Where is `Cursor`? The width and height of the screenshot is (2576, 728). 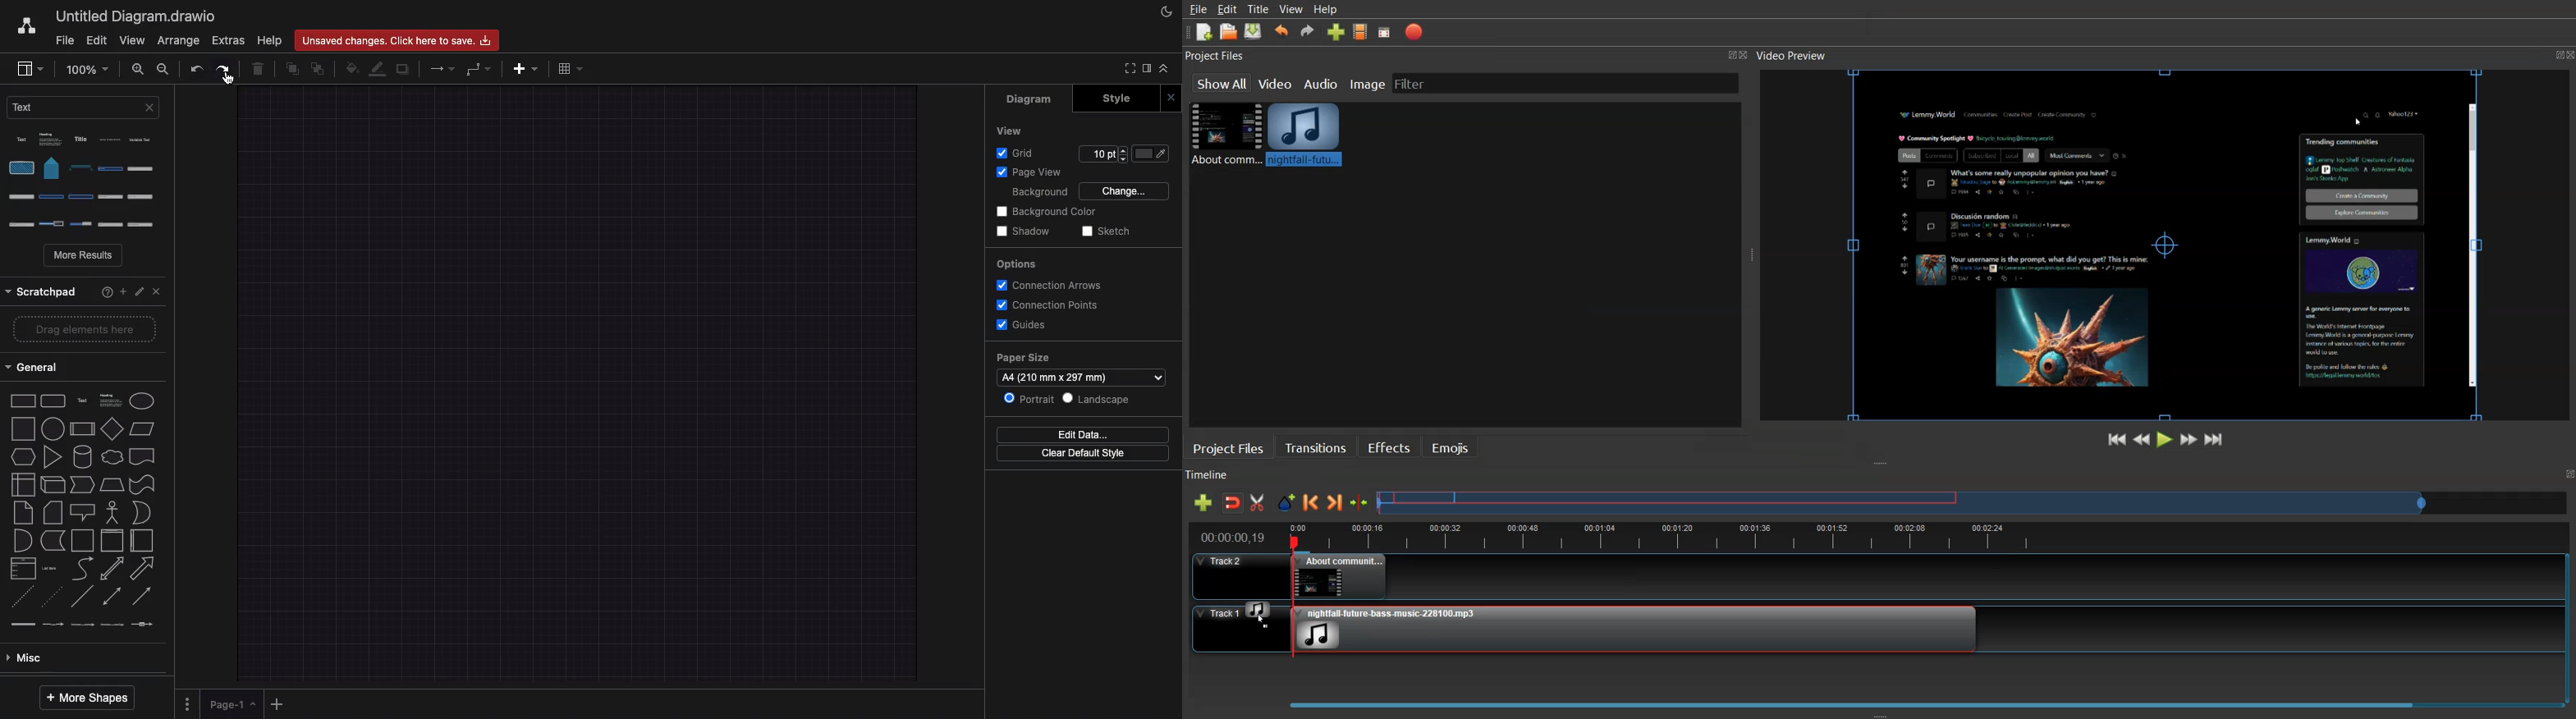
Cursor is located at coordinates (228, 78).